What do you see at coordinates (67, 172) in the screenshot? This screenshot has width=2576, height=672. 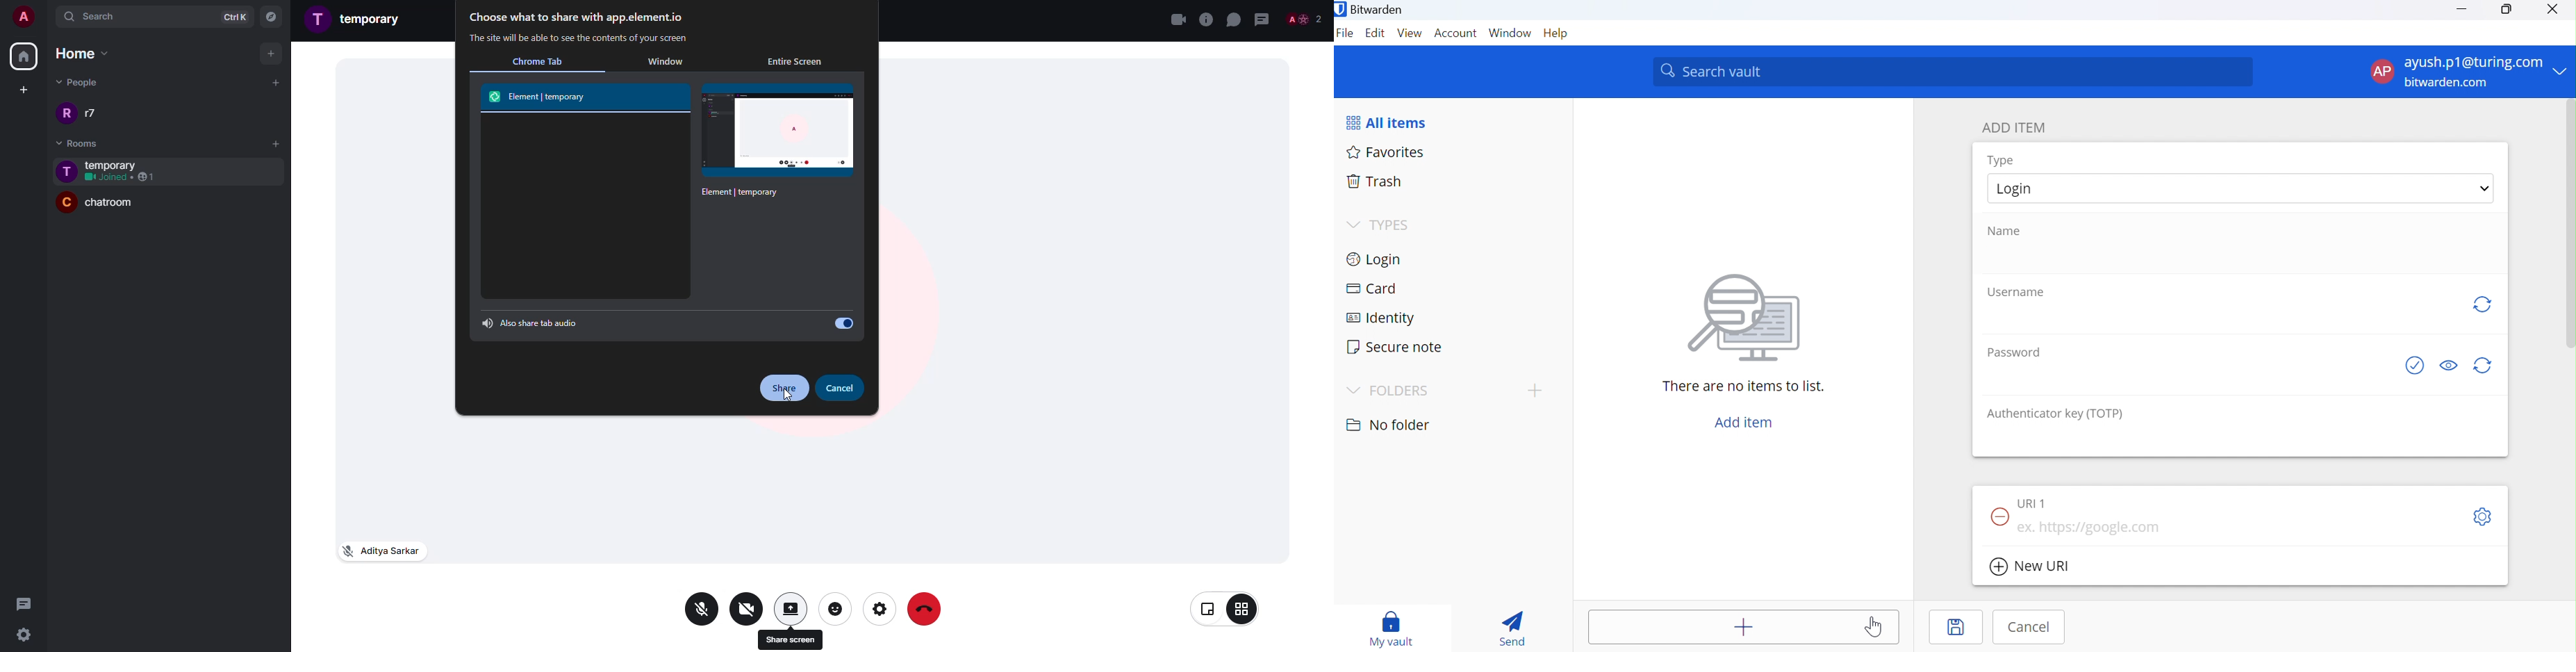 I see `profile` at bounding box center [67, 172].